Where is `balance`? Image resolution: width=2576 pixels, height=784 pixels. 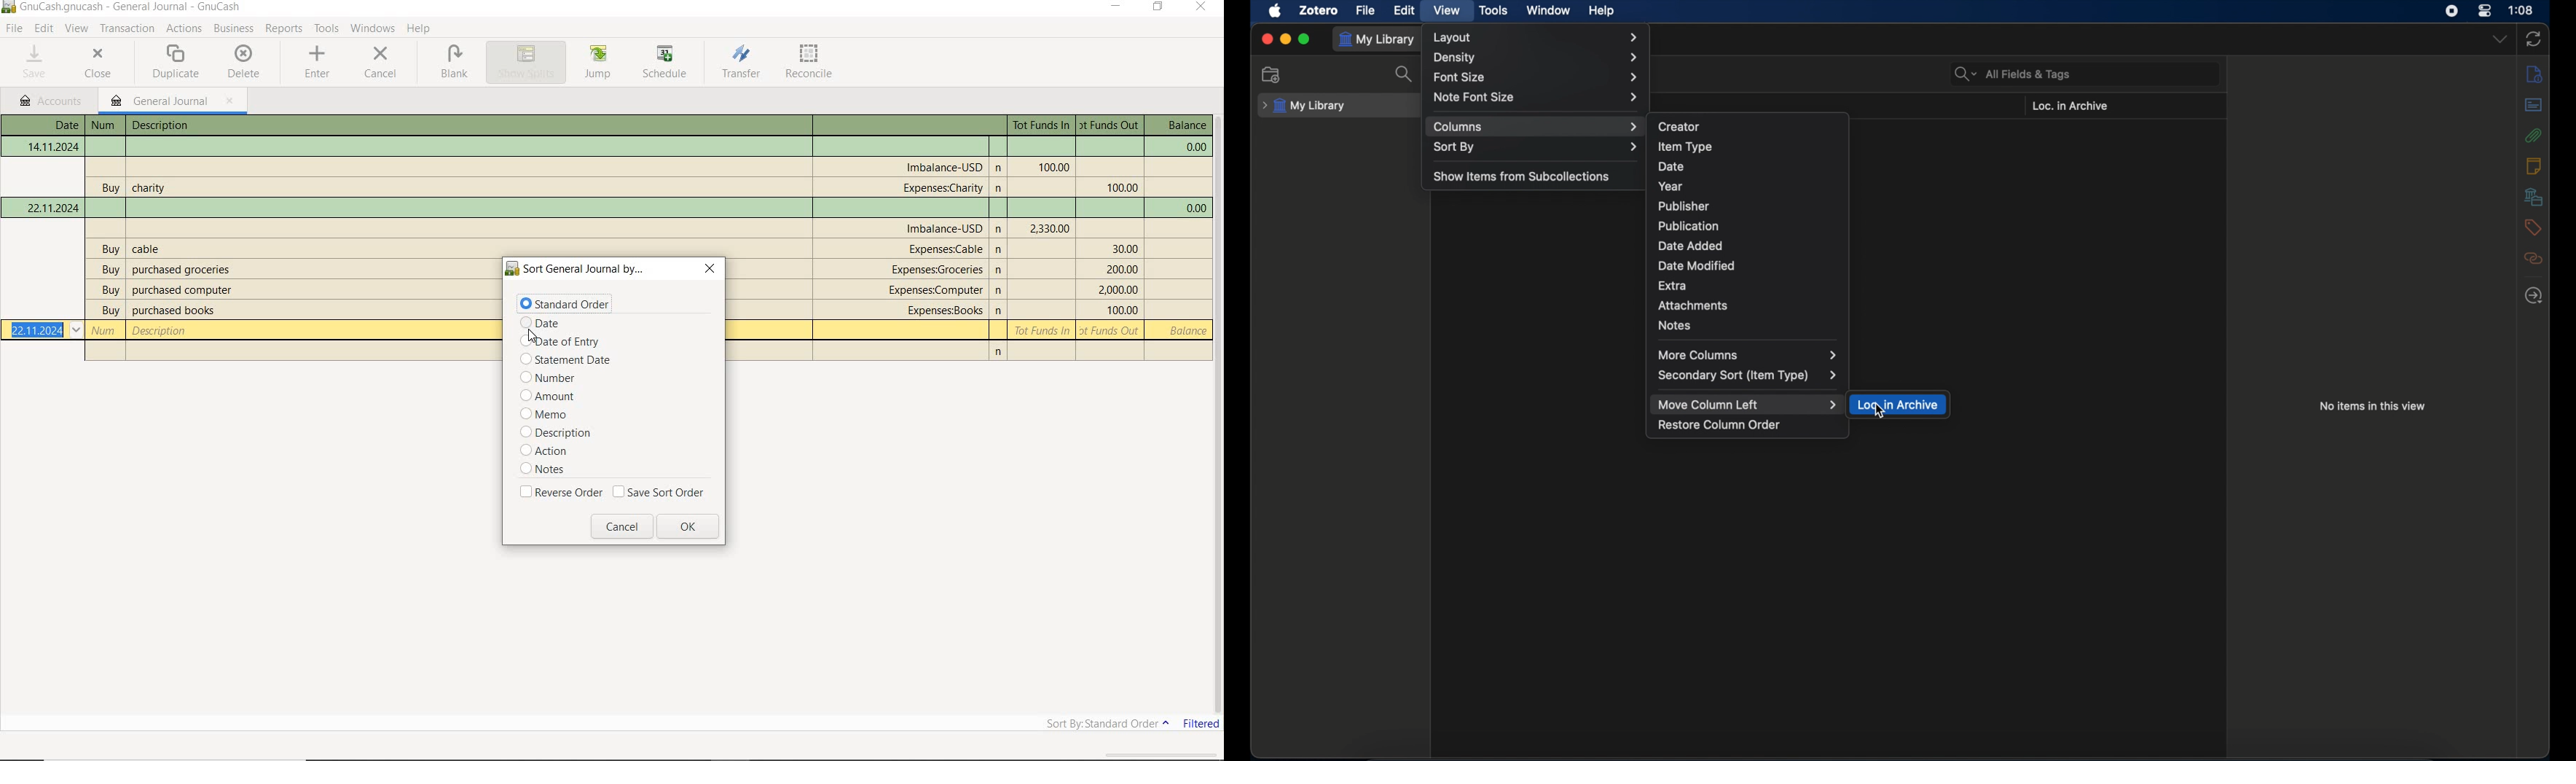 balance is located at coordinates (1193, 208).